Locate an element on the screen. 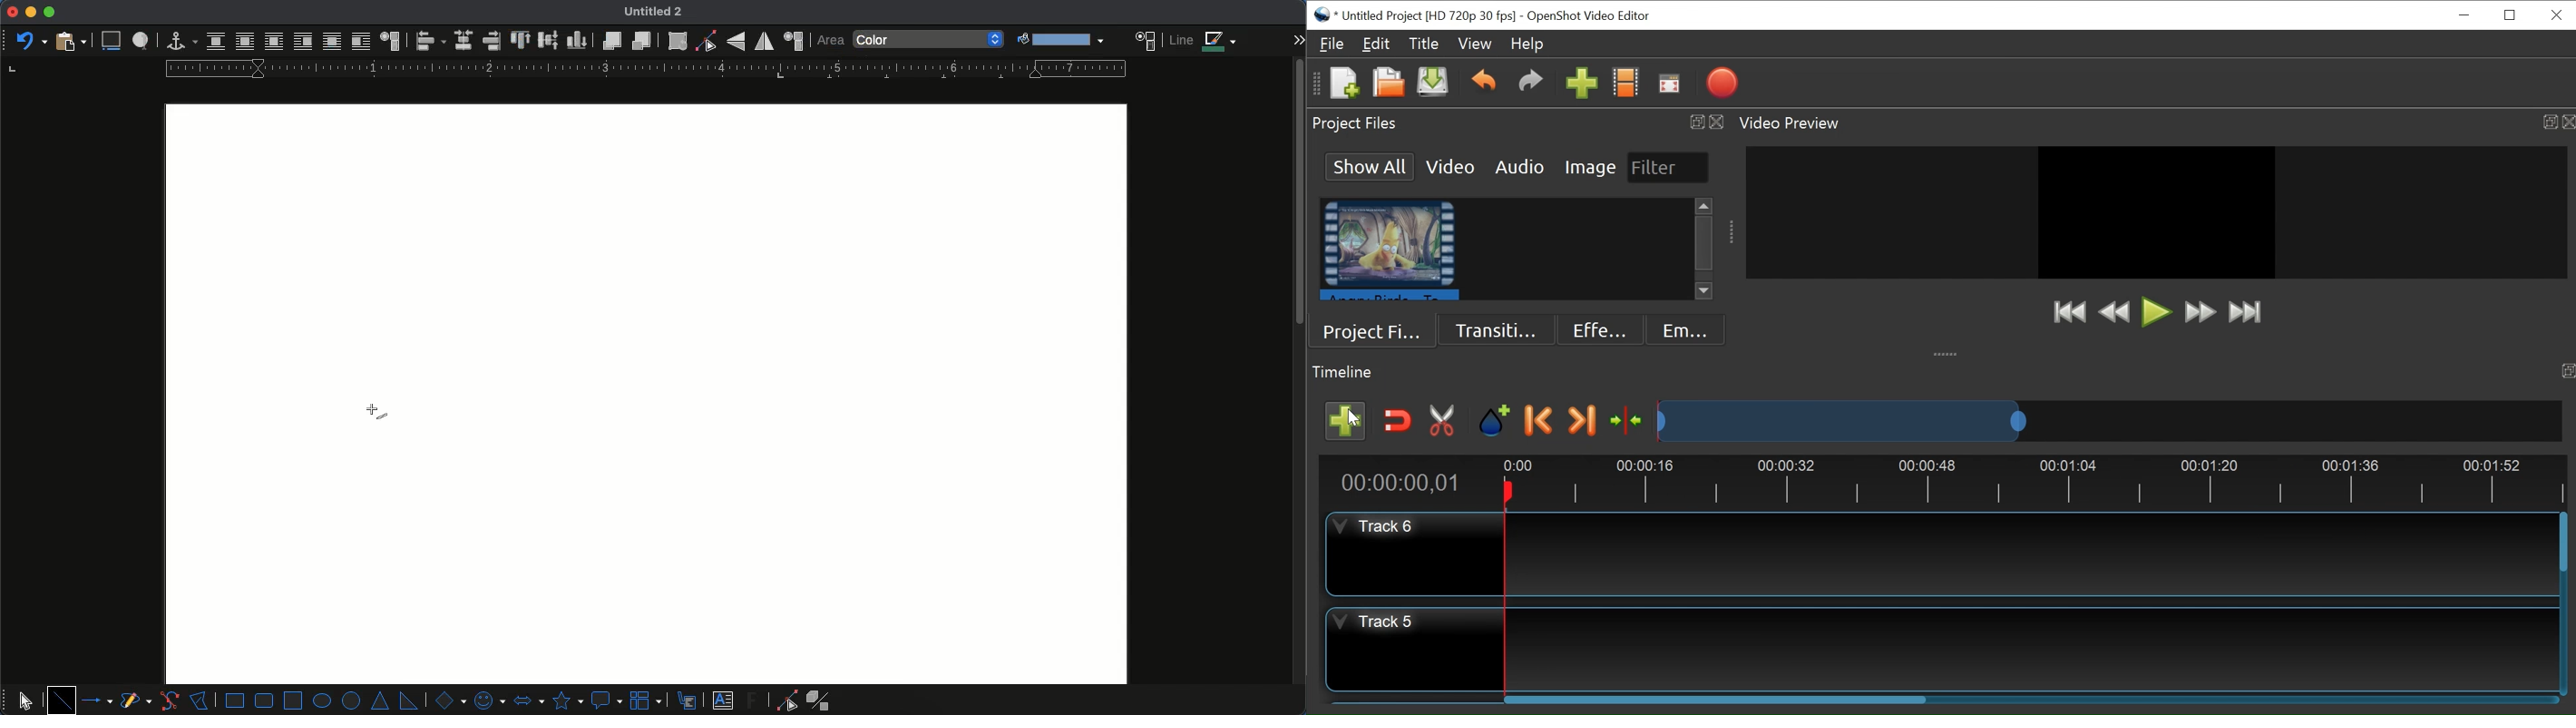 The image size is (2576, 728). Rewind is located at coordinates (2114, 312).